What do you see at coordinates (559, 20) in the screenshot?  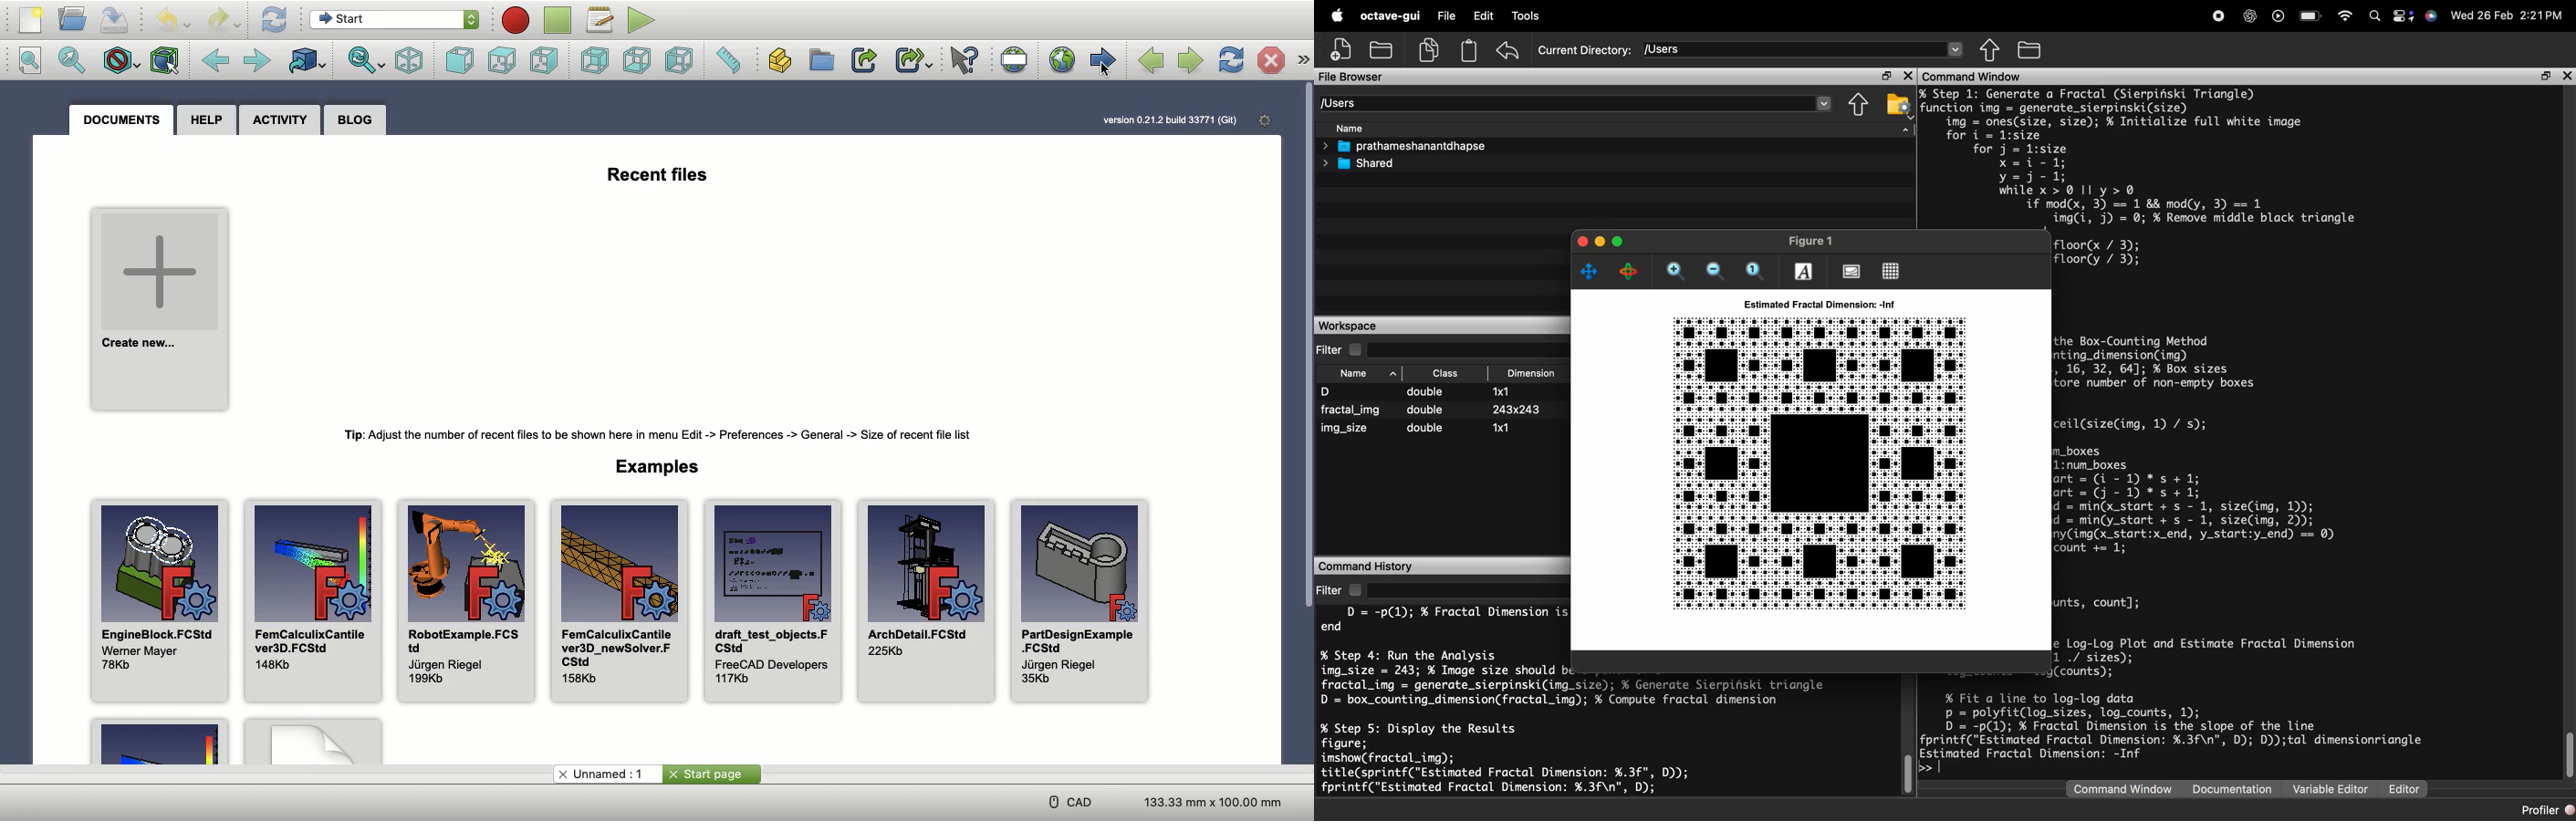 I see `Stop macro recording` at bounding box center [559, 20].